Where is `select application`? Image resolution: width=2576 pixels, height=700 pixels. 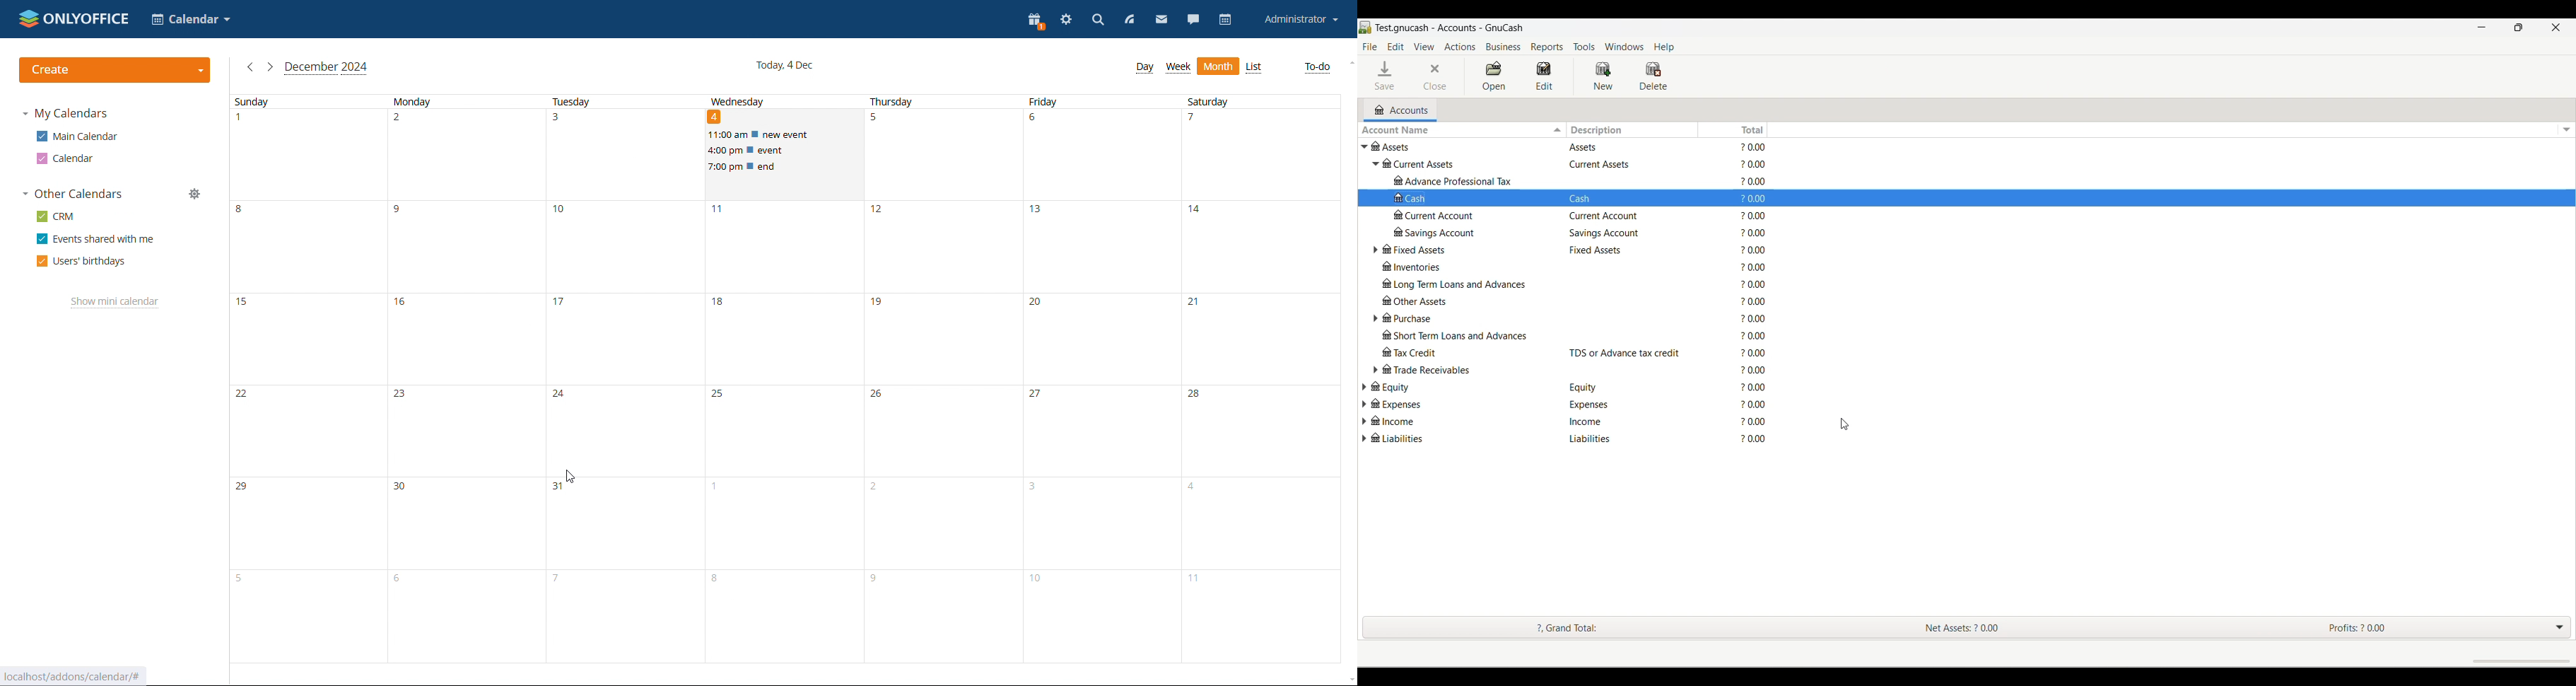
select application is located at coordinates (189, 19).